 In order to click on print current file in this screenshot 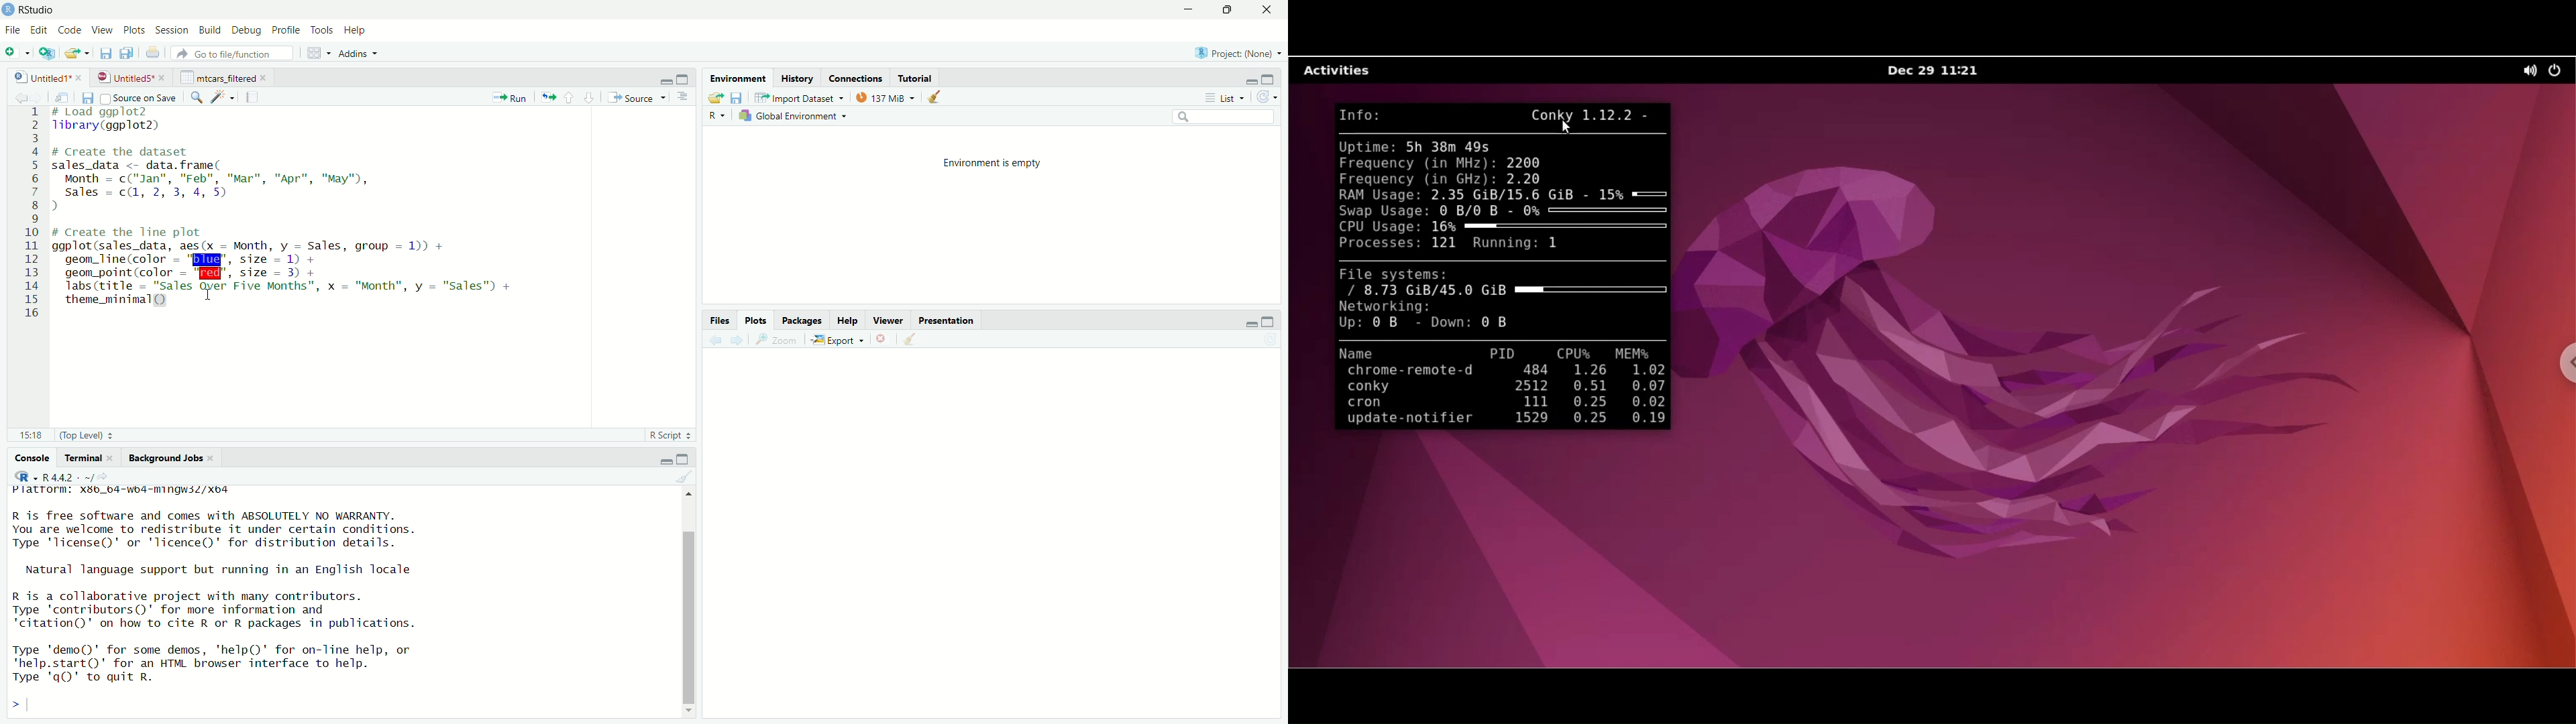, I will do `click(154, 54)`.